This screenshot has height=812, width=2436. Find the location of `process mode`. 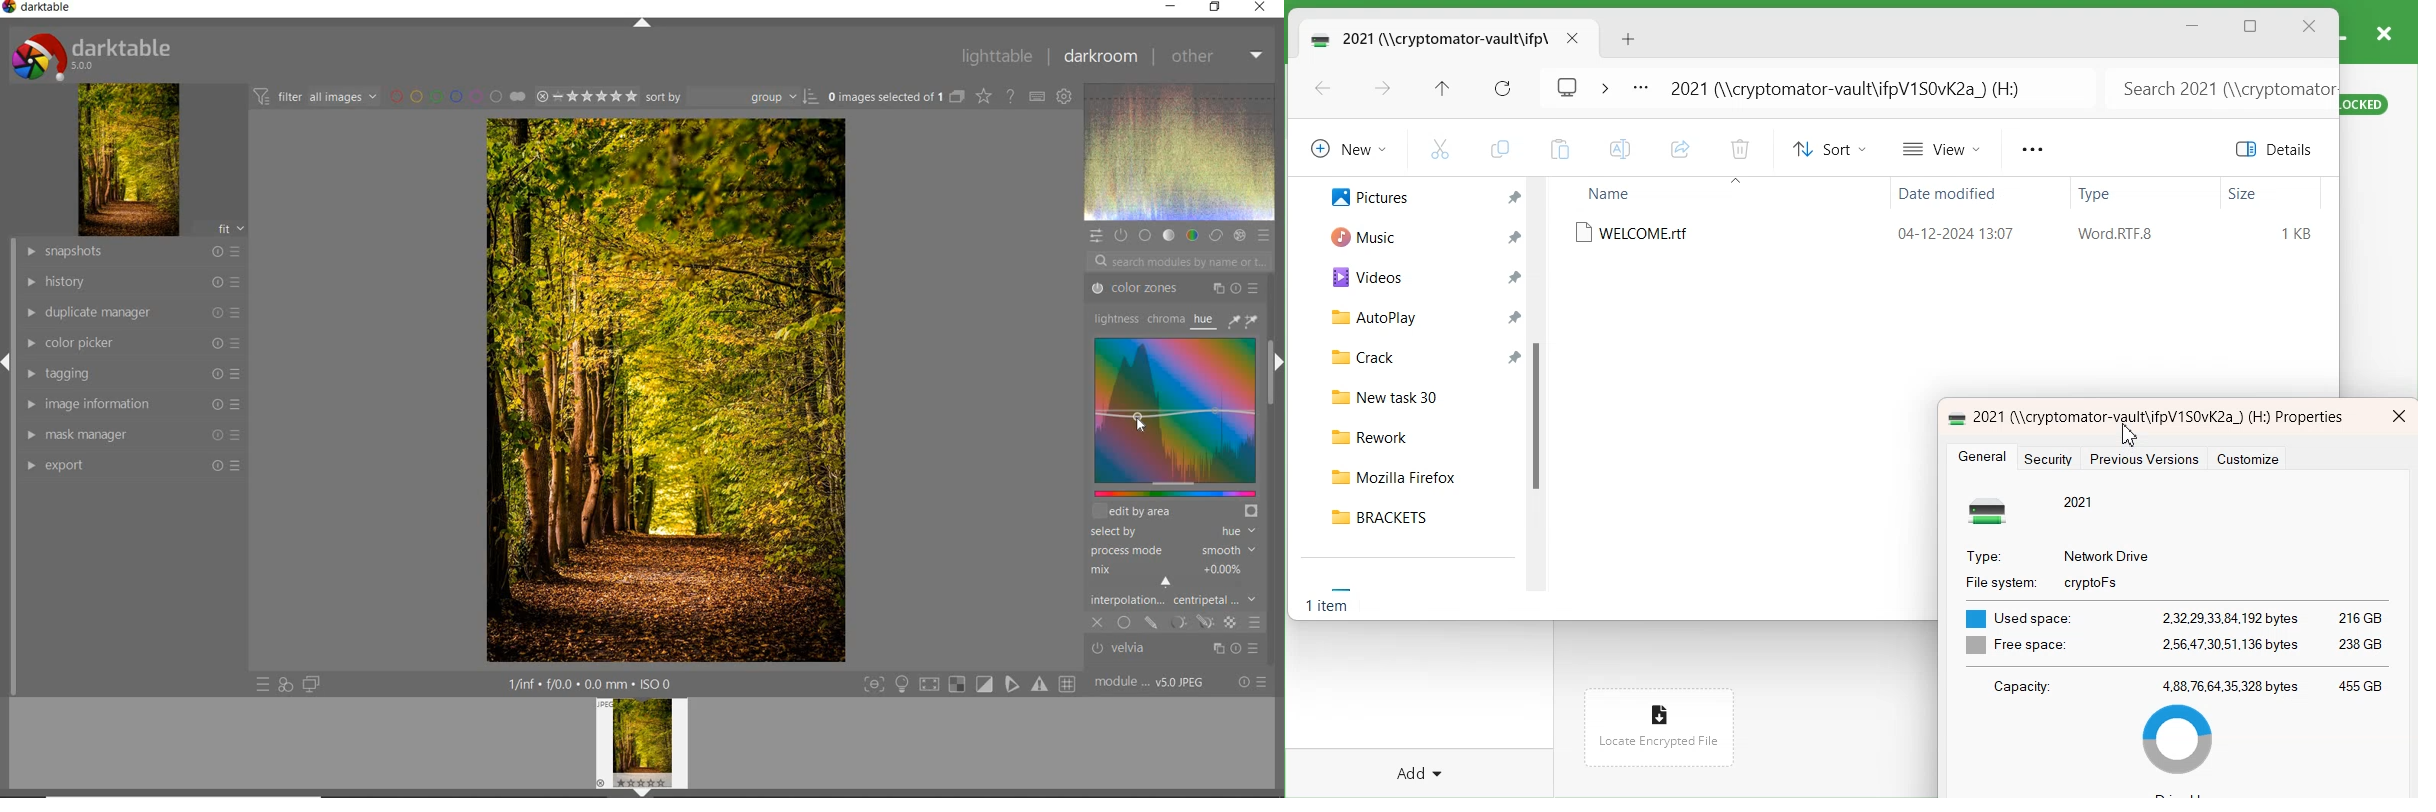

process mode is located at coordinates (1177, 550).